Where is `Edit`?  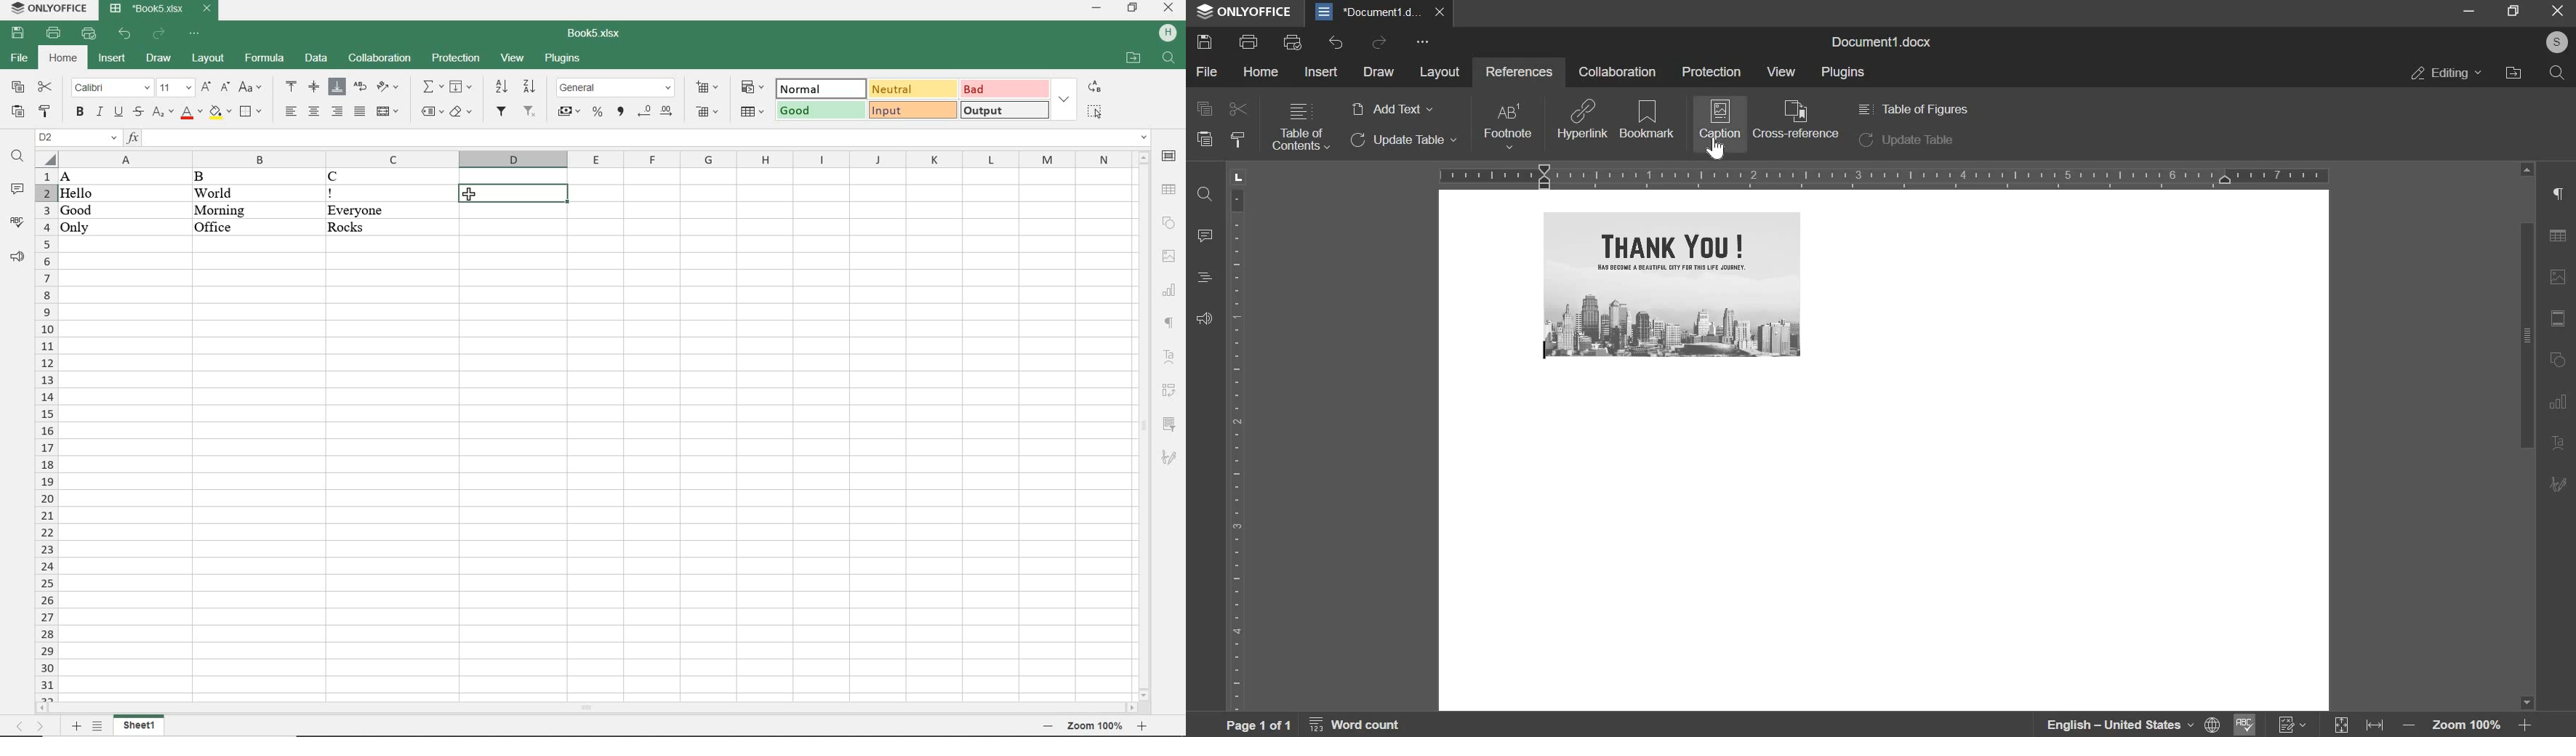
Edit is located at coordinates (2559, 483).